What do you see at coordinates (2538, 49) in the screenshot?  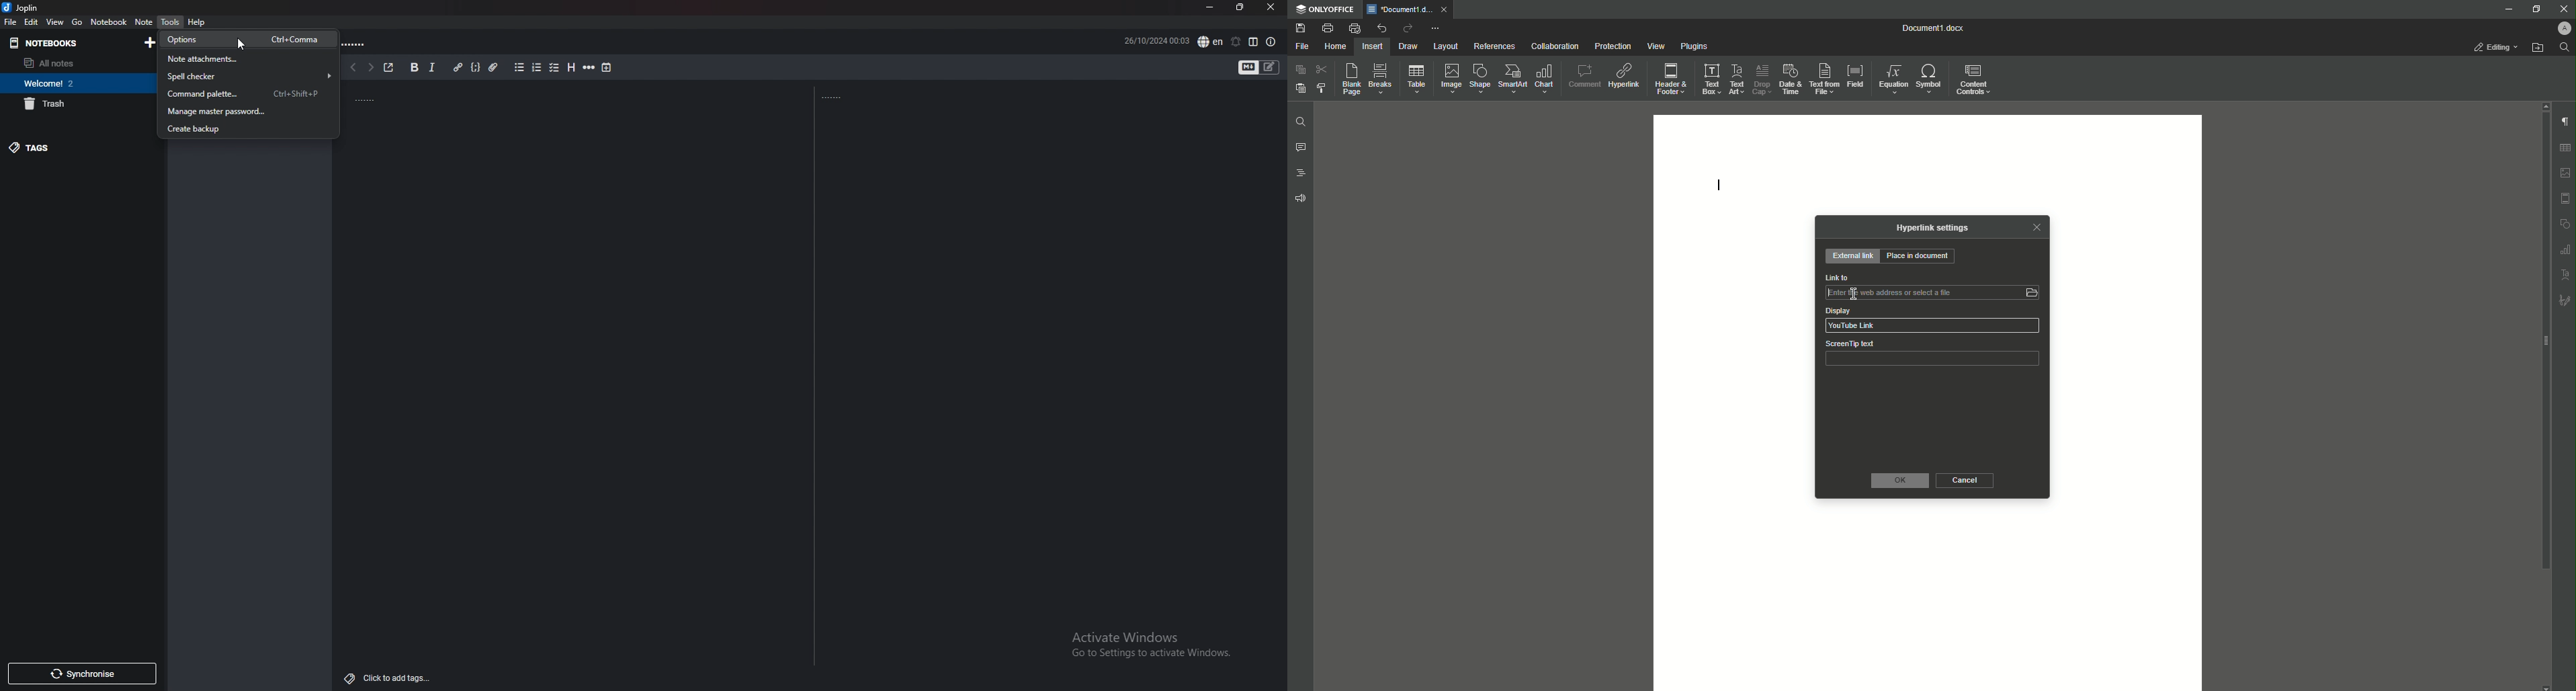 I see `Open From File` at bounding box center [2538, 49].